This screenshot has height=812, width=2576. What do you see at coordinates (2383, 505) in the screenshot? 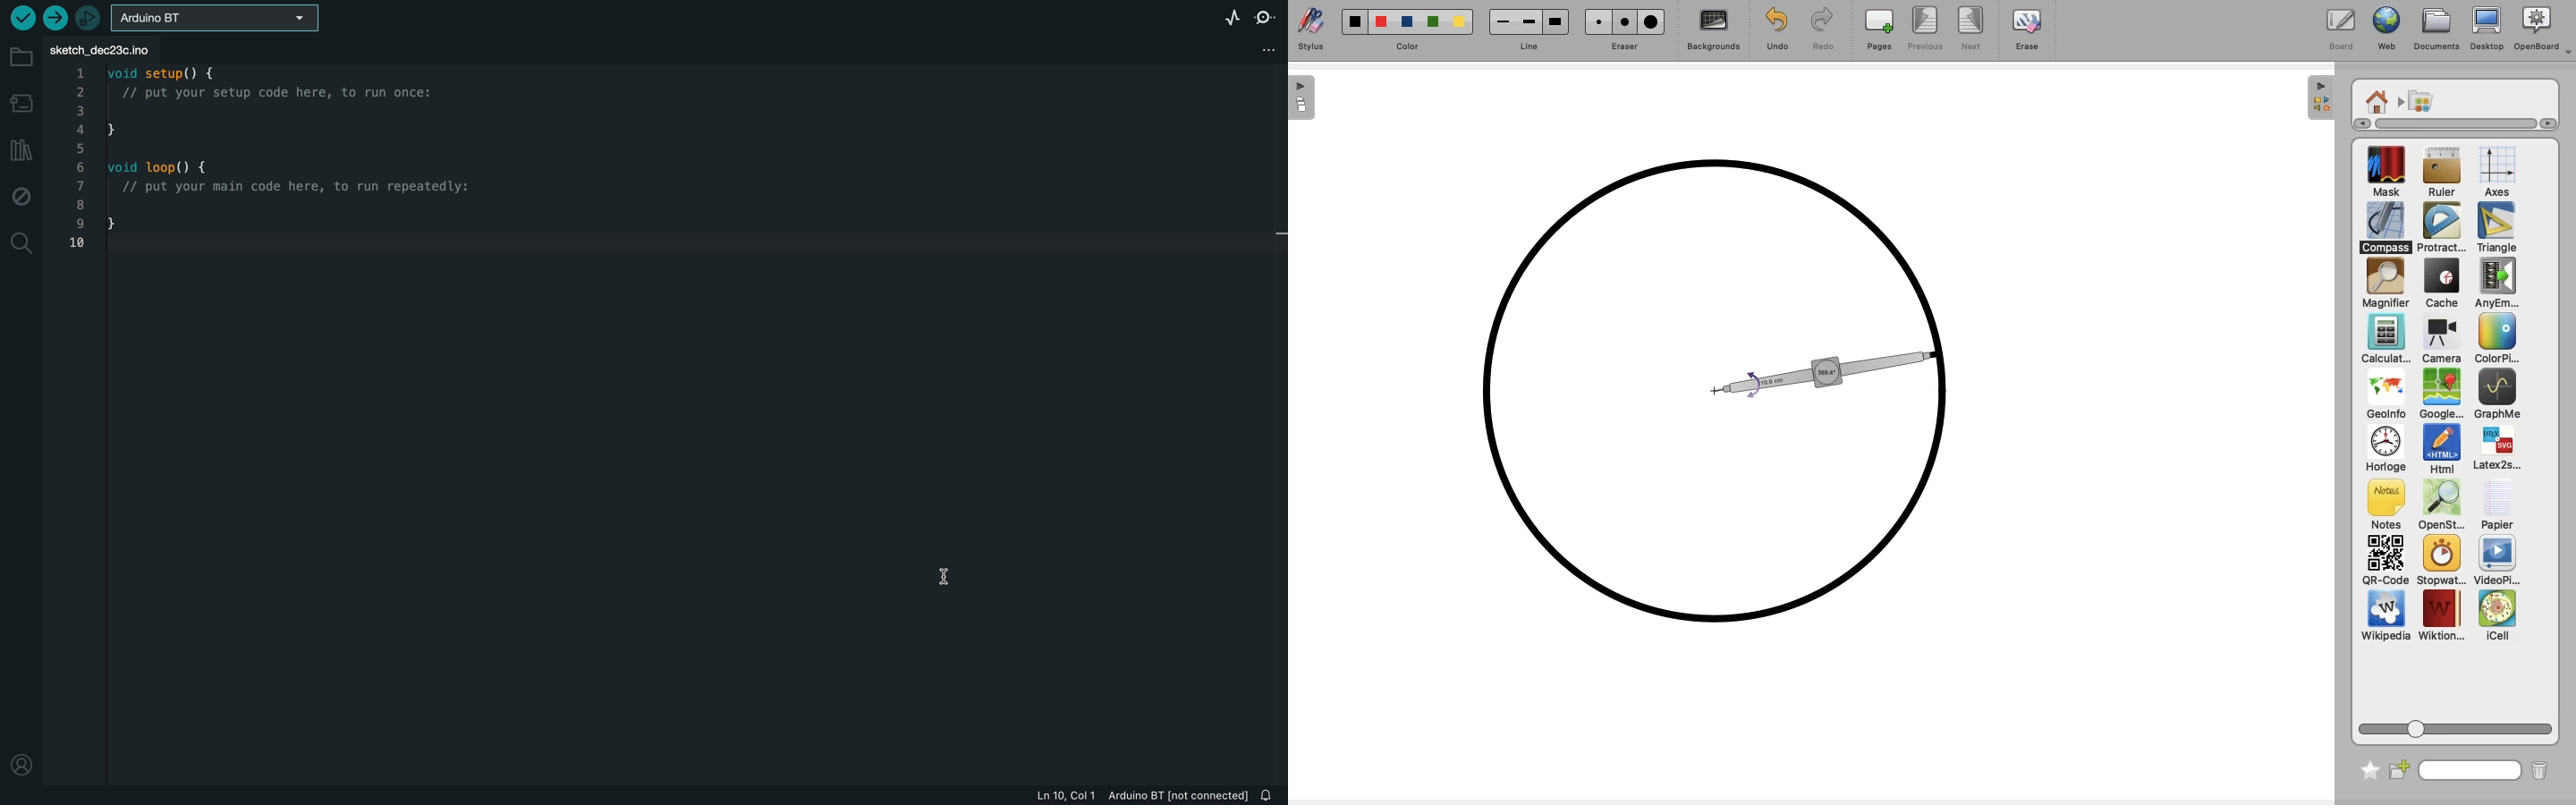
I see `Notes` at bounding box center [2383, 505].